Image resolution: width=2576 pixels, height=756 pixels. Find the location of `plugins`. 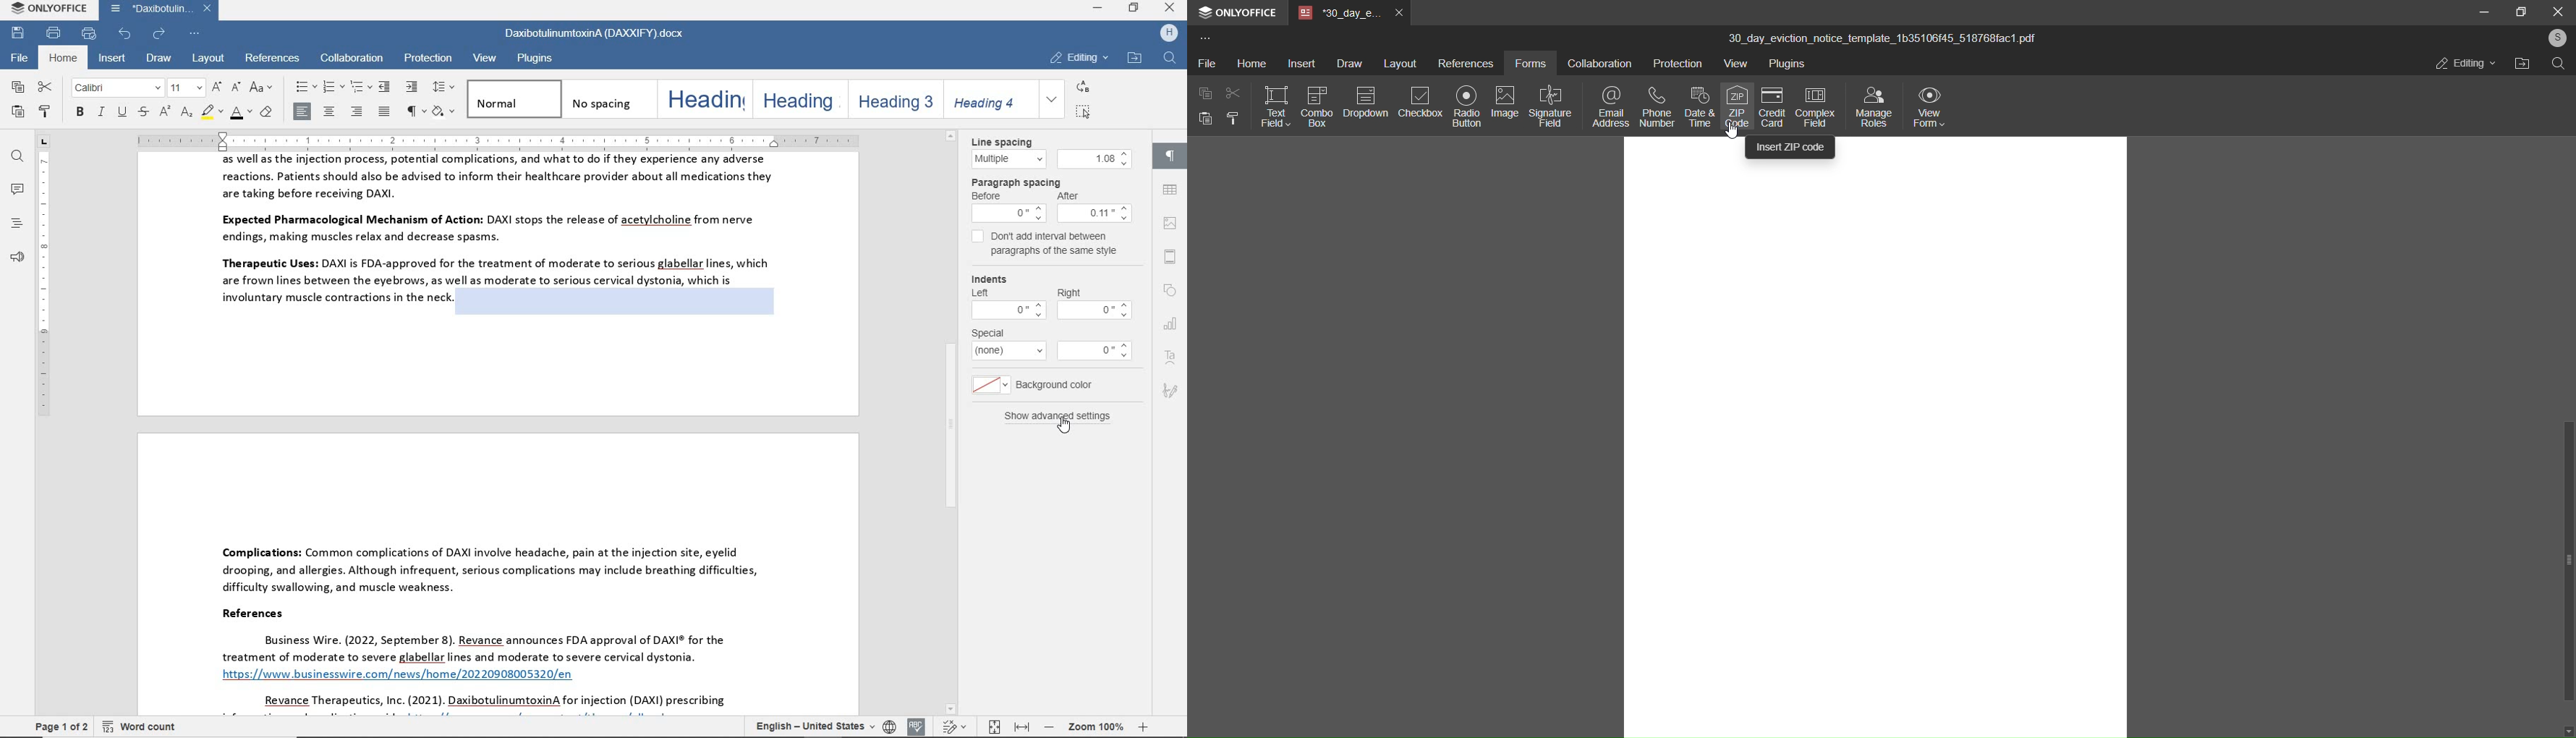

plugins is located at coordinates (537, 59).